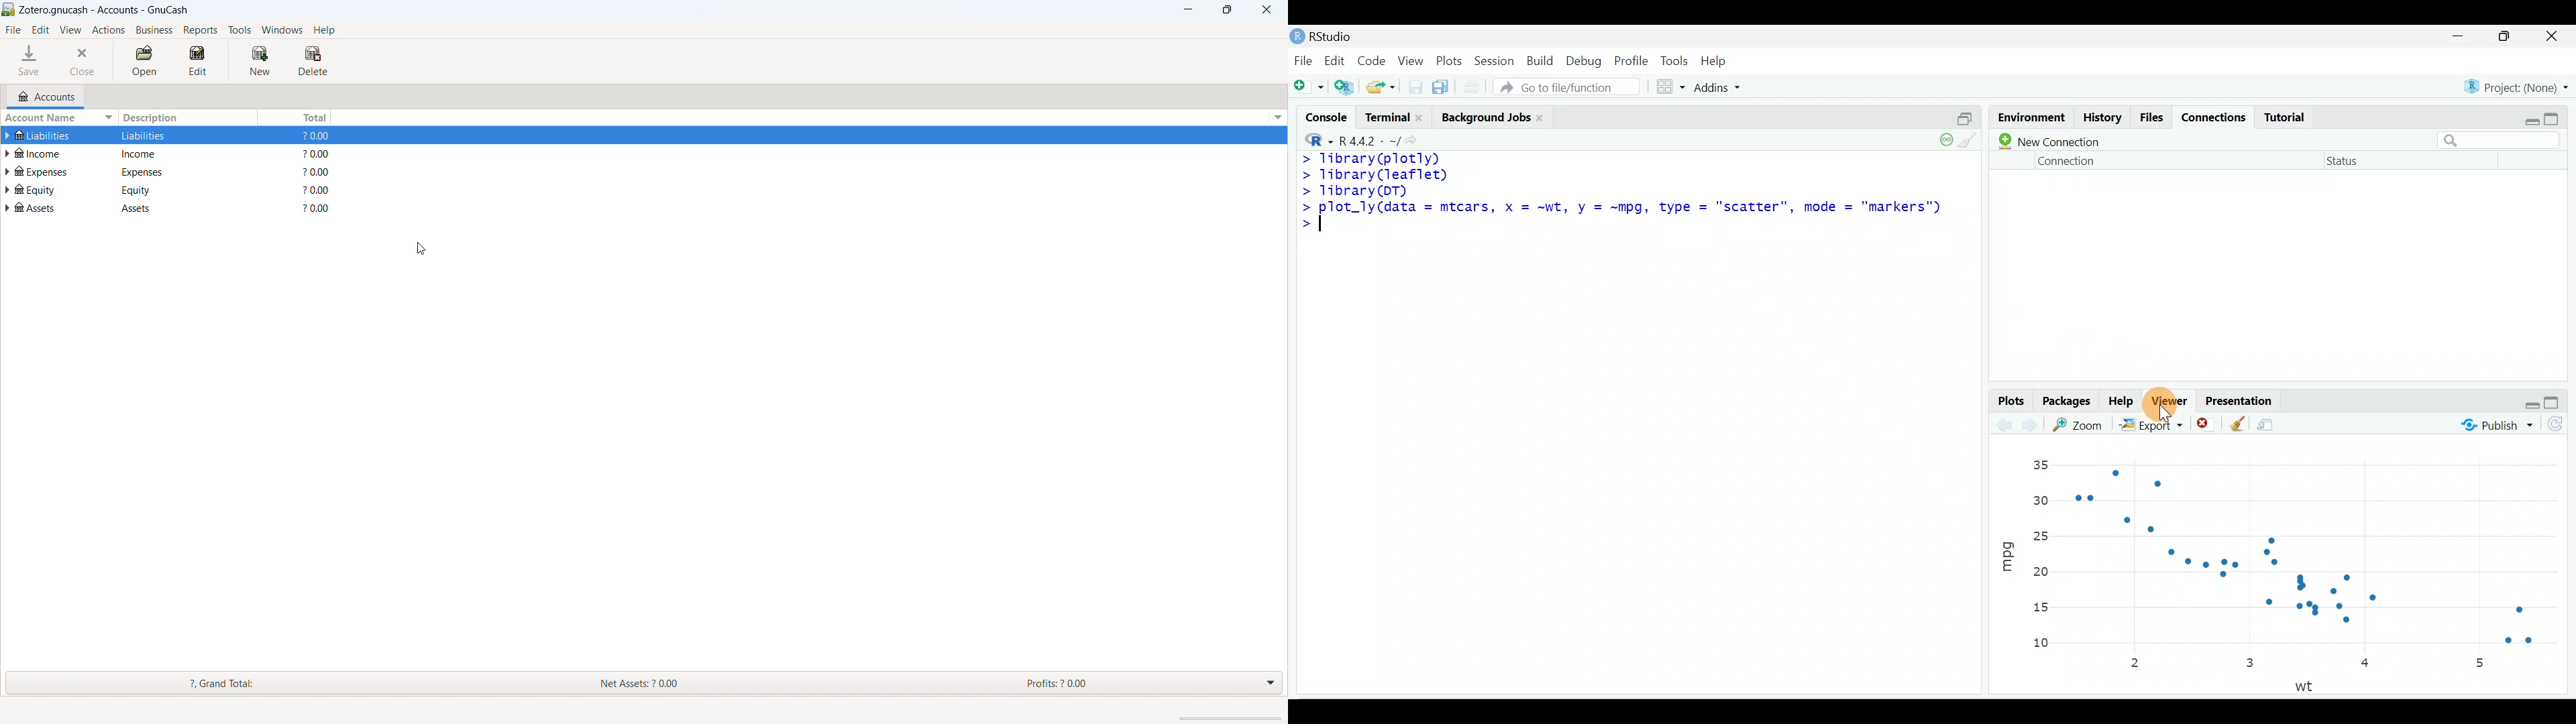 The height and width of the screenshot is (728, 2576). Describe the element at coordinates (1720, 86) in the screenshot. I see `Addins` at that location.